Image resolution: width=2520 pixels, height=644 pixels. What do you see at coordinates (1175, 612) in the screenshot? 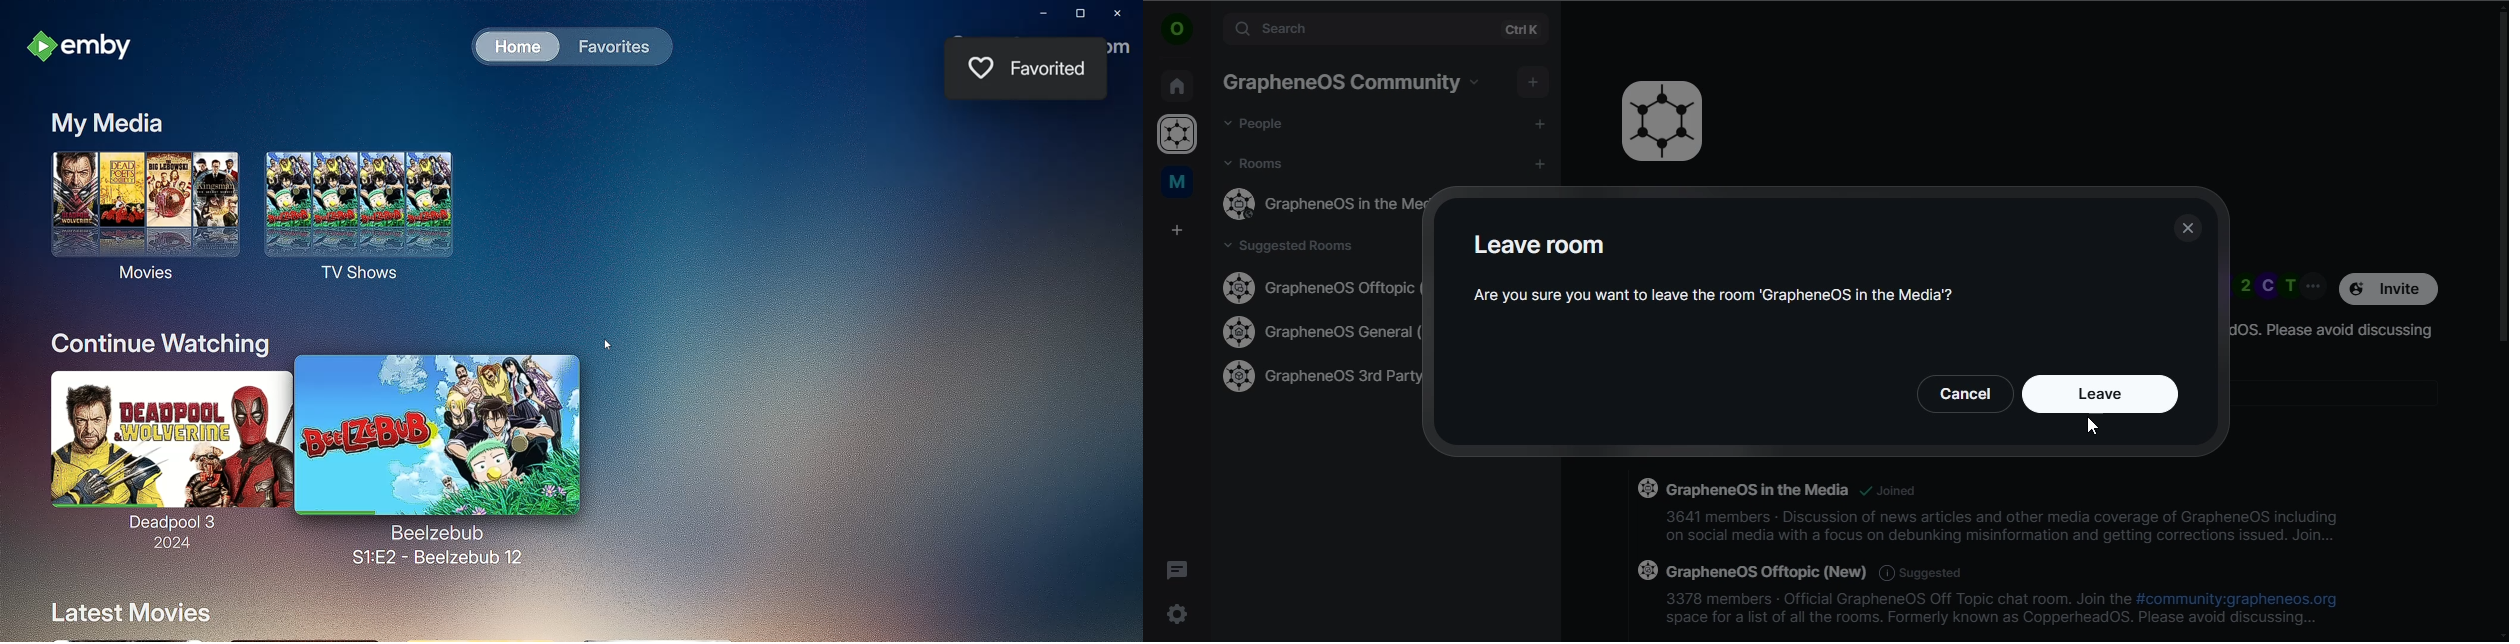
I see `quicker settings` at bounding box center [1175, 612].